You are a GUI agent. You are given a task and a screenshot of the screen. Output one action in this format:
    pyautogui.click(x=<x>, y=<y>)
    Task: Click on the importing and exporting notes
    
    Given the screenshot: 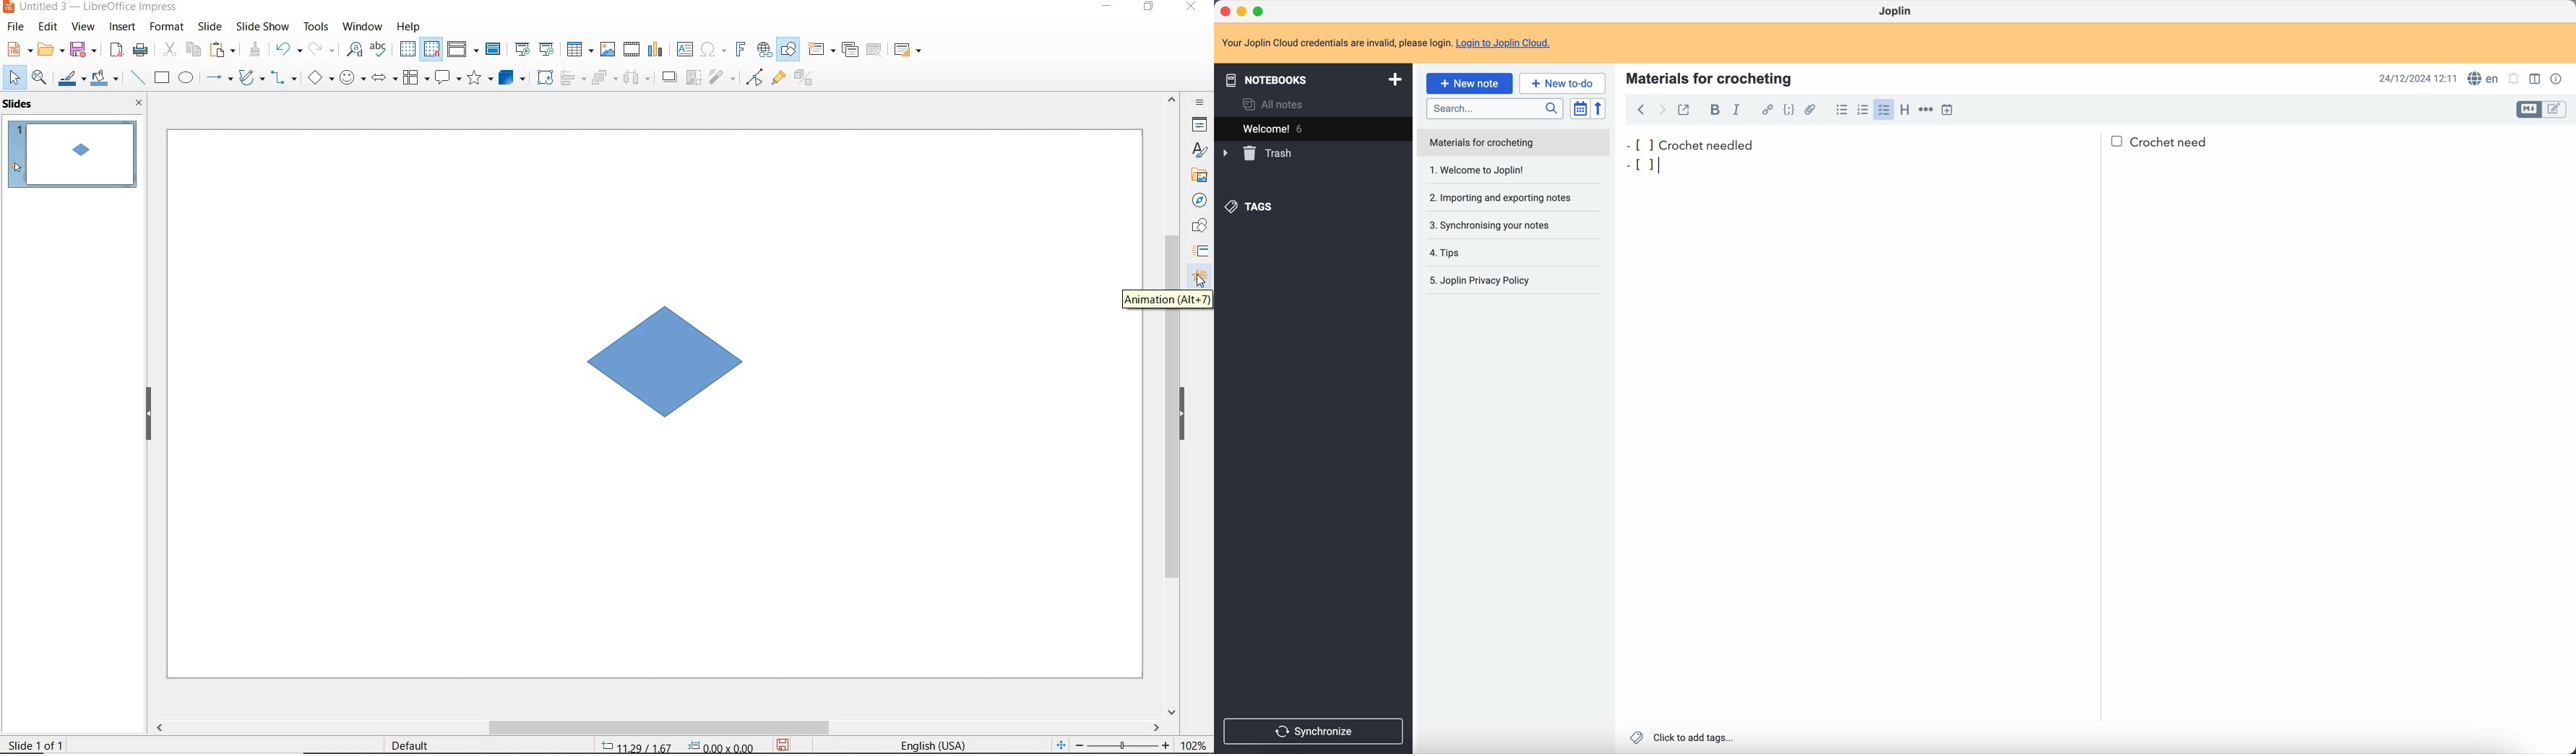 What is the action you would take?
    pyautogui.click(x=1507, y=197)
    